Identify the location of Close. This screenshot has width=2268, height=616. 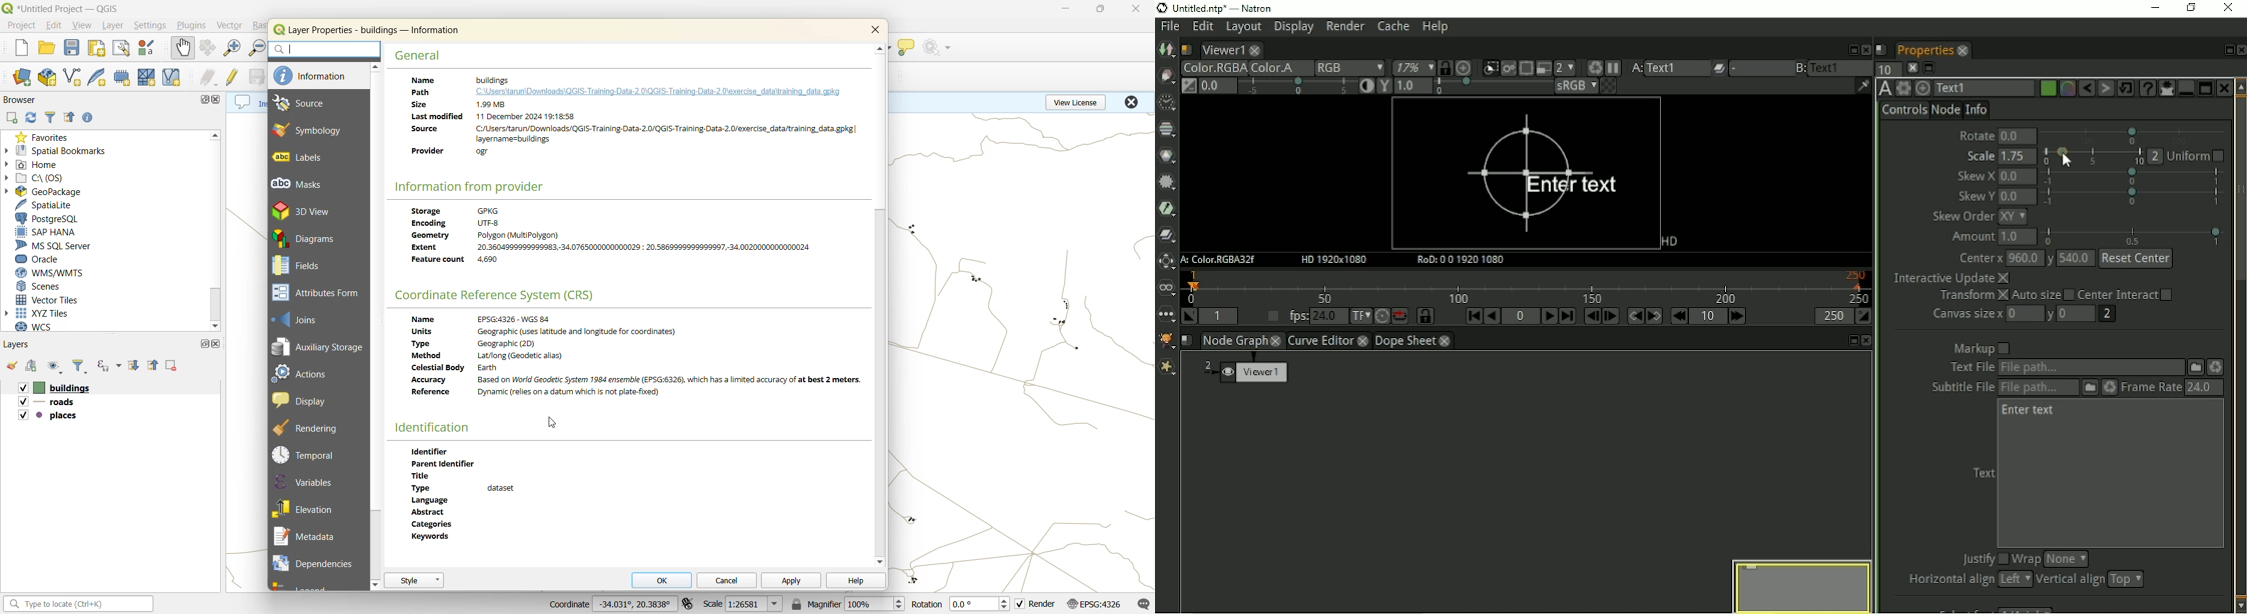
(1865, 50).